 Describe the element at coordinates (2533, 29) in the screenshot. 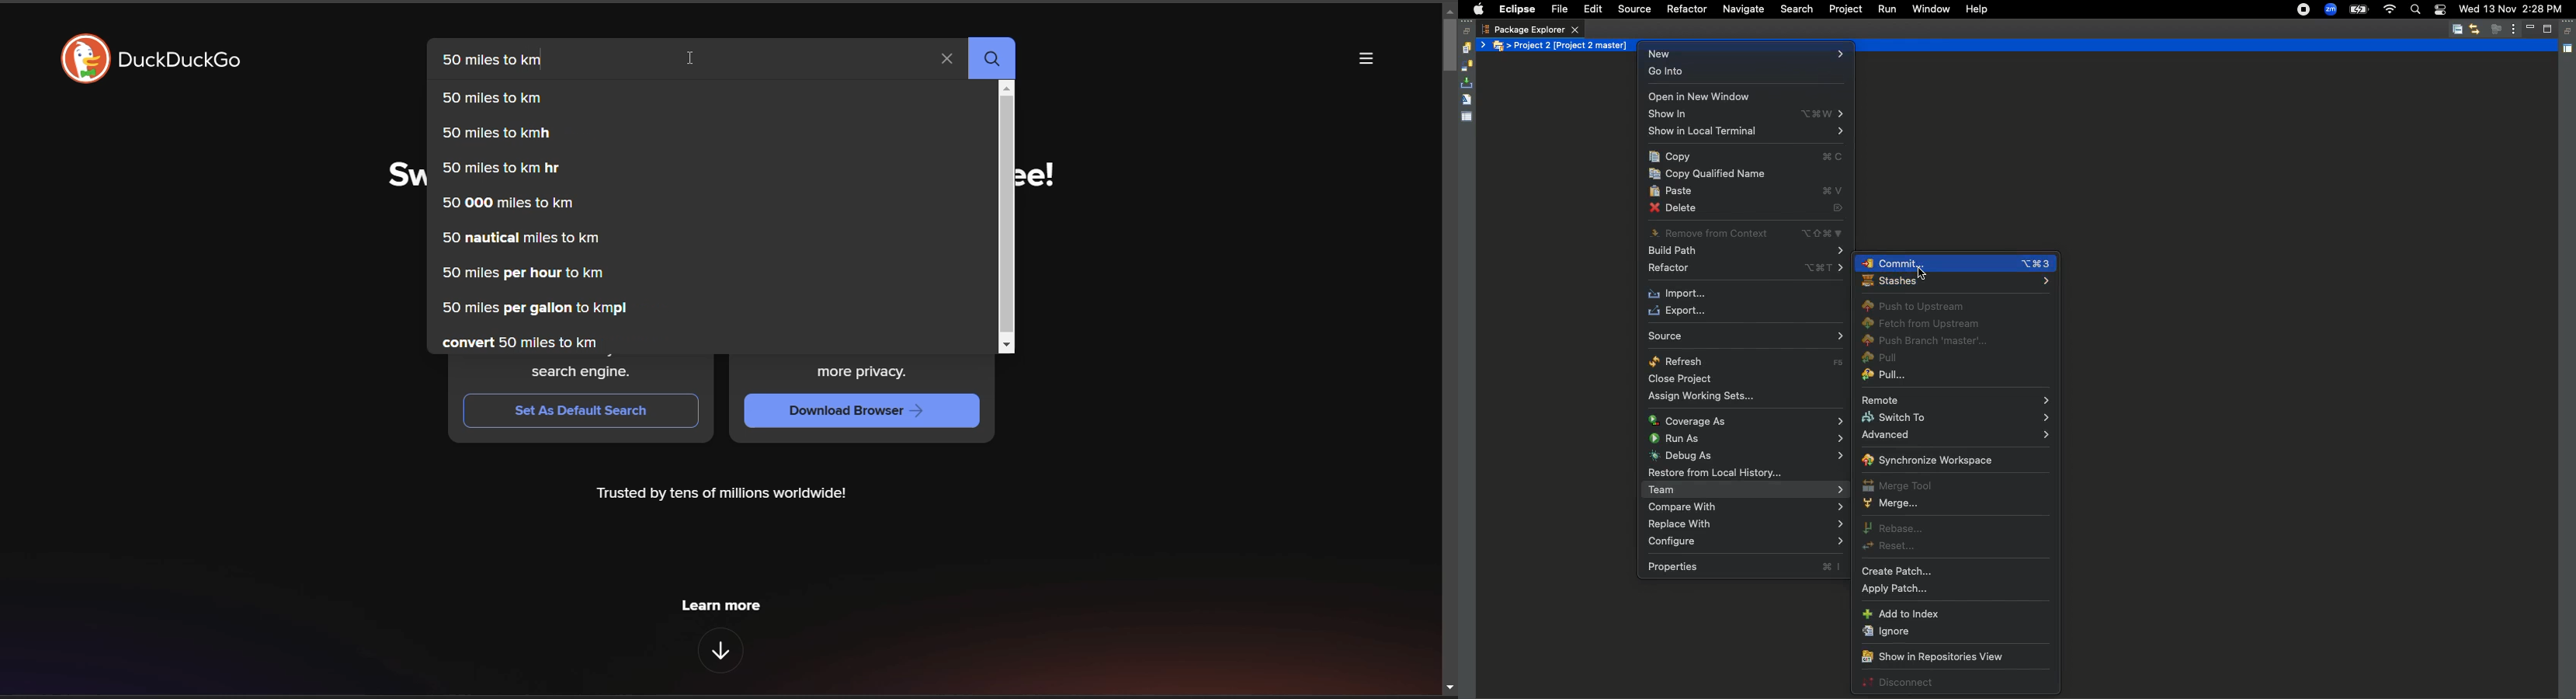

I see `Minimize` at that location.